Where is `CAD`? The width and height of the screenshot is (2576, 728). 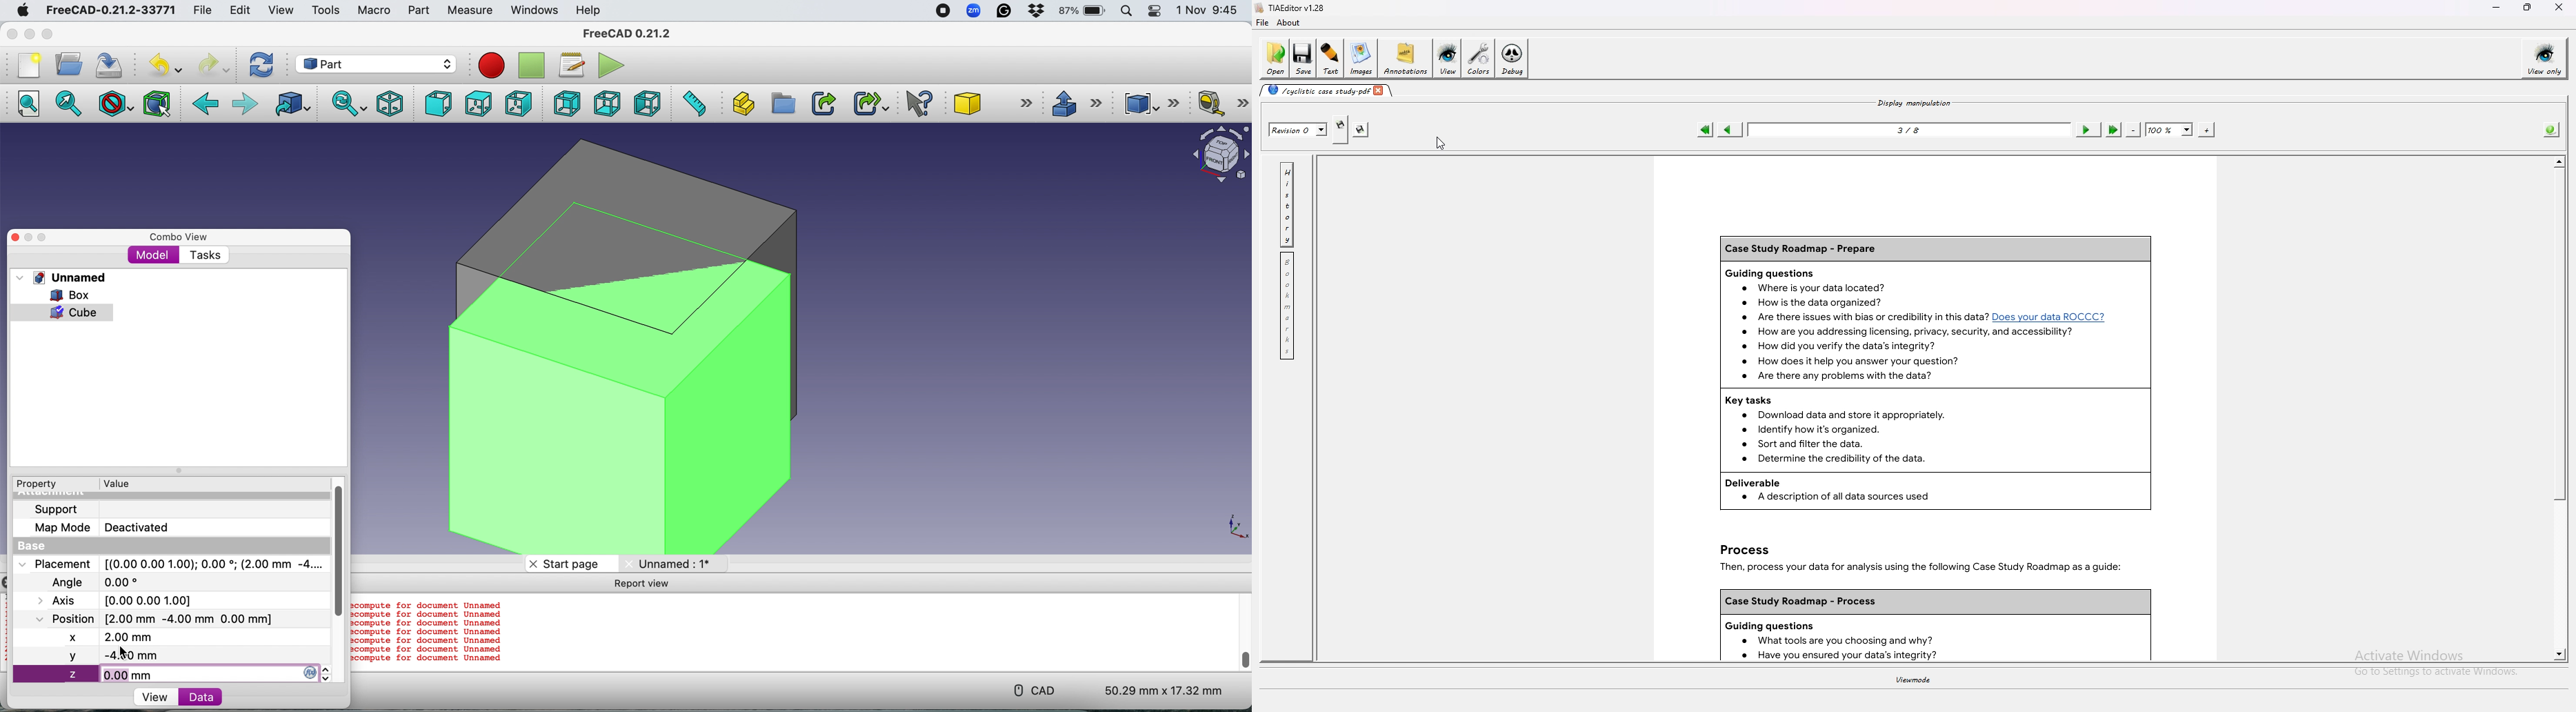 CAD is located at coordinates (1029, 689).